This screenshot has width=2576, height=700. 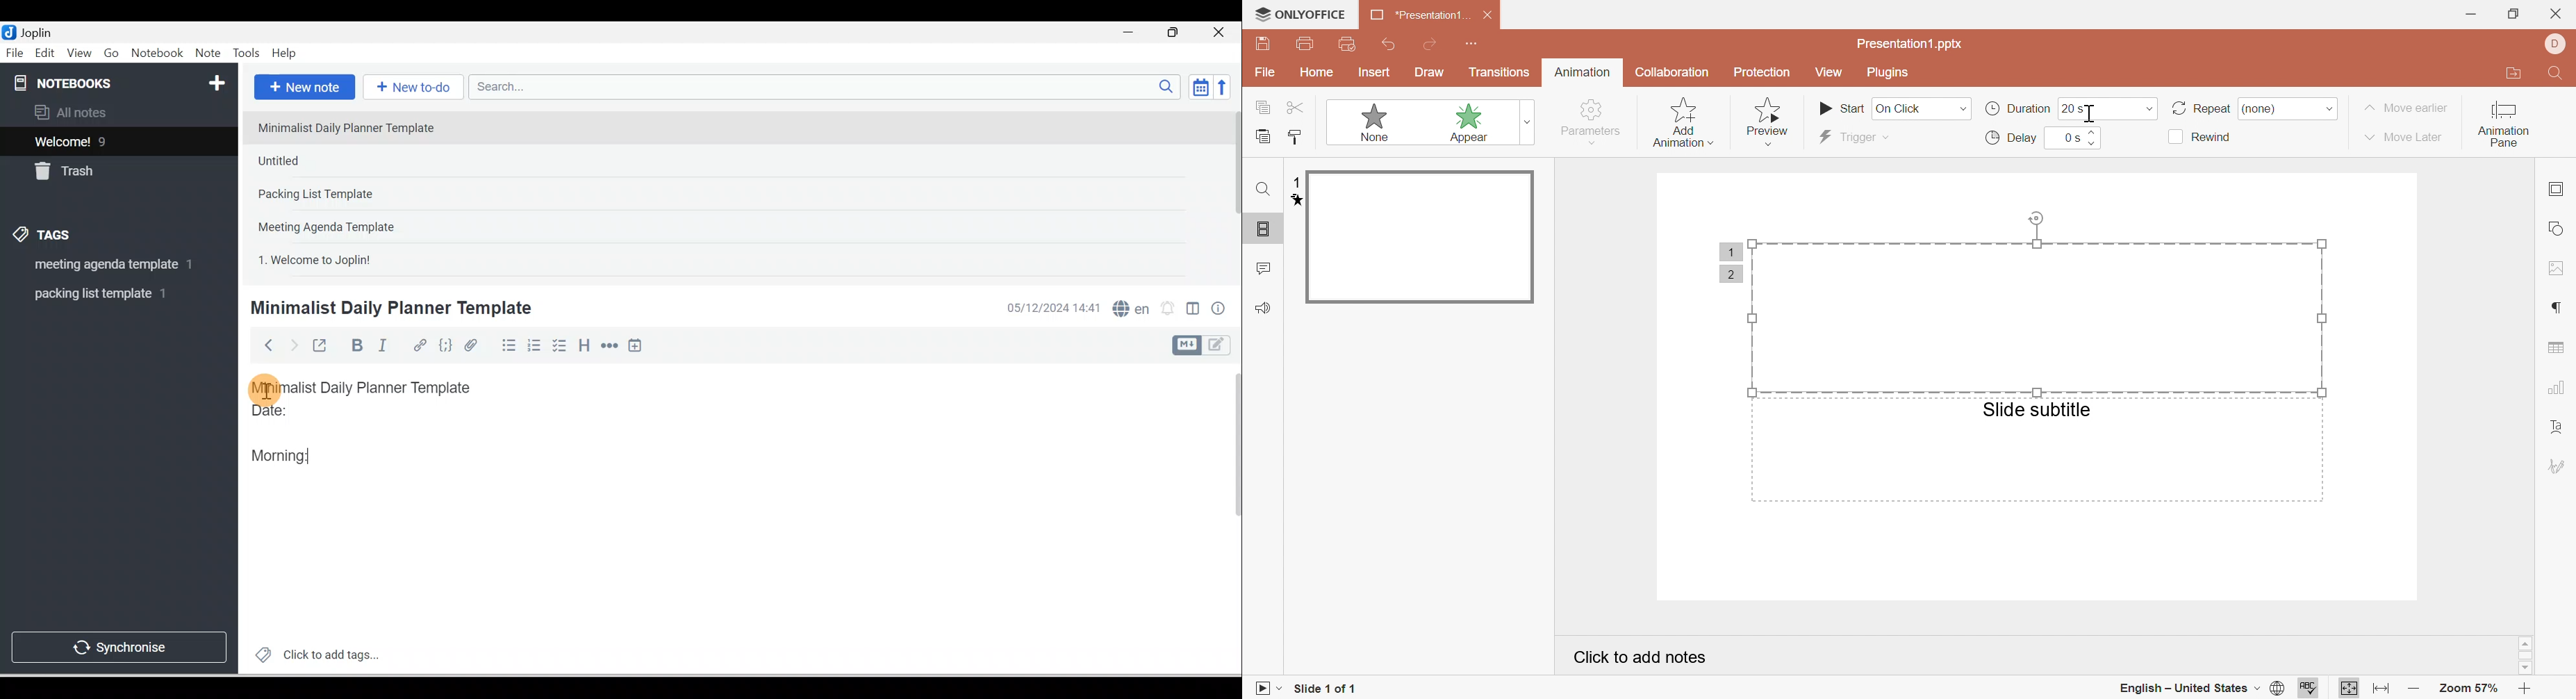 I want to click on print, so click(x=1307, y=42).